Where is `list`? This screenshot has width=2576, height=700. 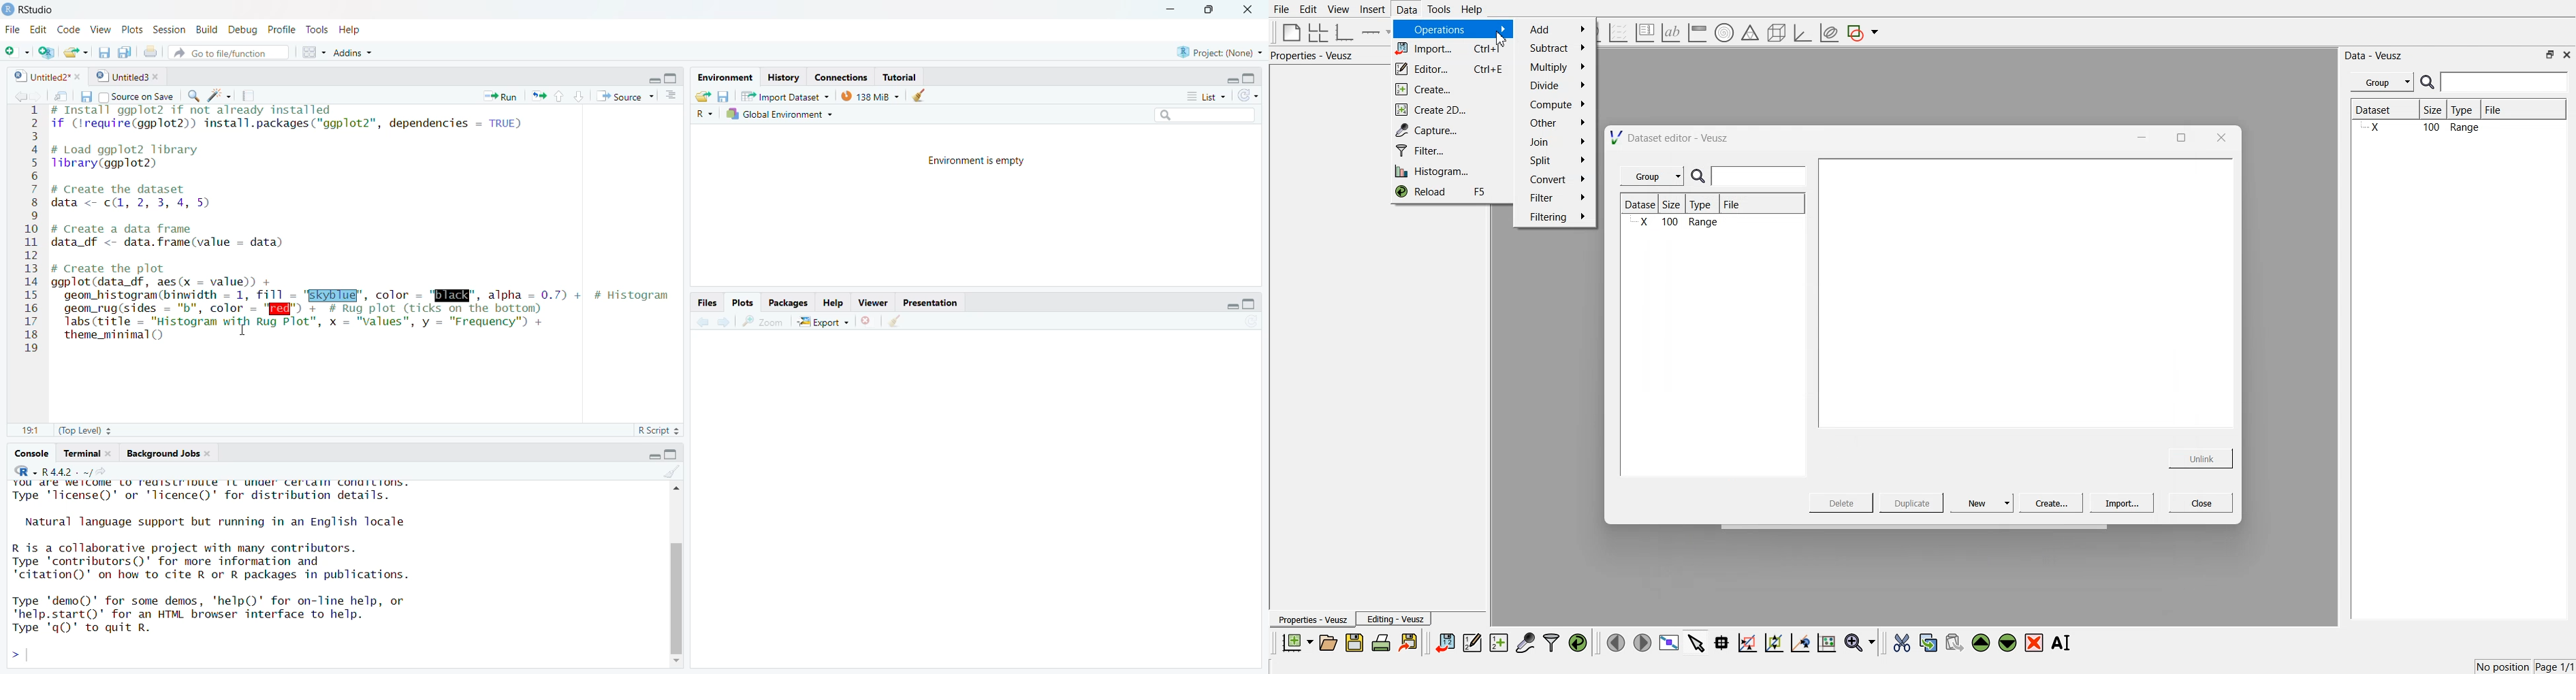 list is located at coordinates (1202, 95).